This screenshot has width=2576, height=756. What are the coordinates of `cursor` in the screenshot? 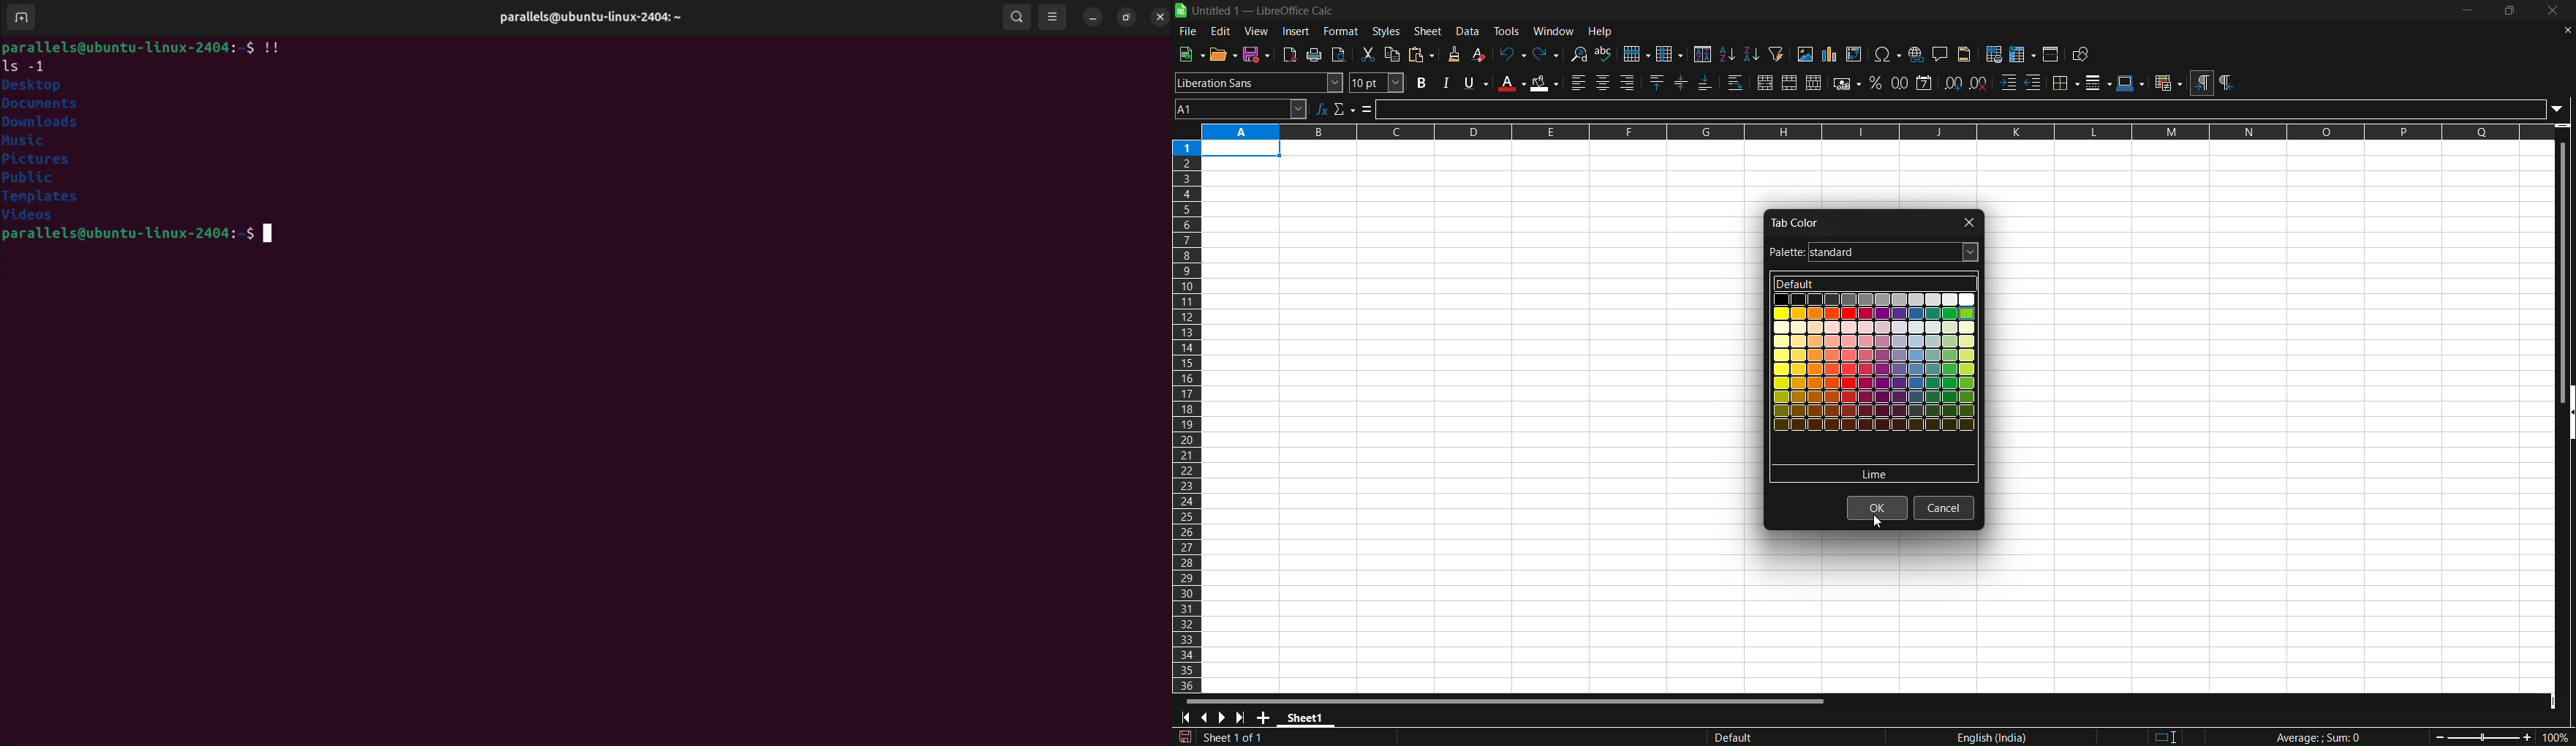 It's located at (1877, 523).